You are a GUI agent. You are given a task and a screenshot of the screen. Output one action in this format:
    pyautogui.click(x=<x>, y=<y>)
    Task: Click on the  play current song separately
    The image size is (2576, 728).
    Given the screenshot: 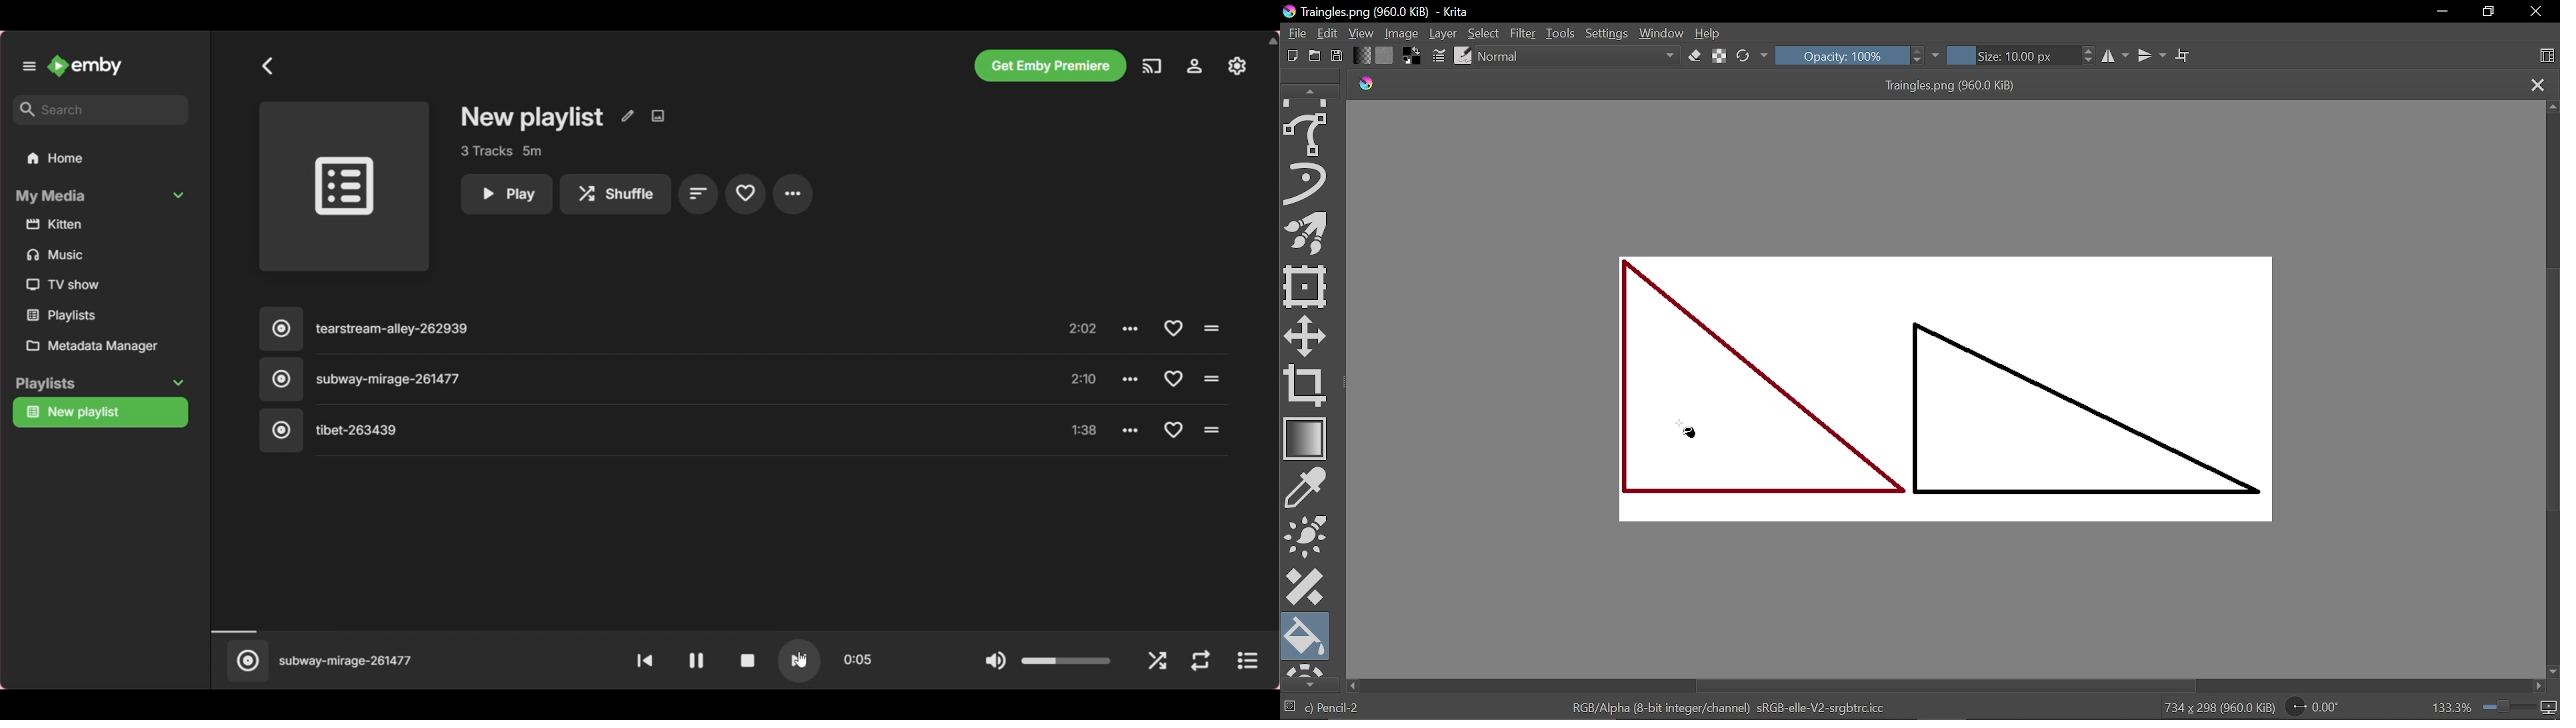 What is the action you would take?
    pyautogui.click(x=1247, y=660)
    